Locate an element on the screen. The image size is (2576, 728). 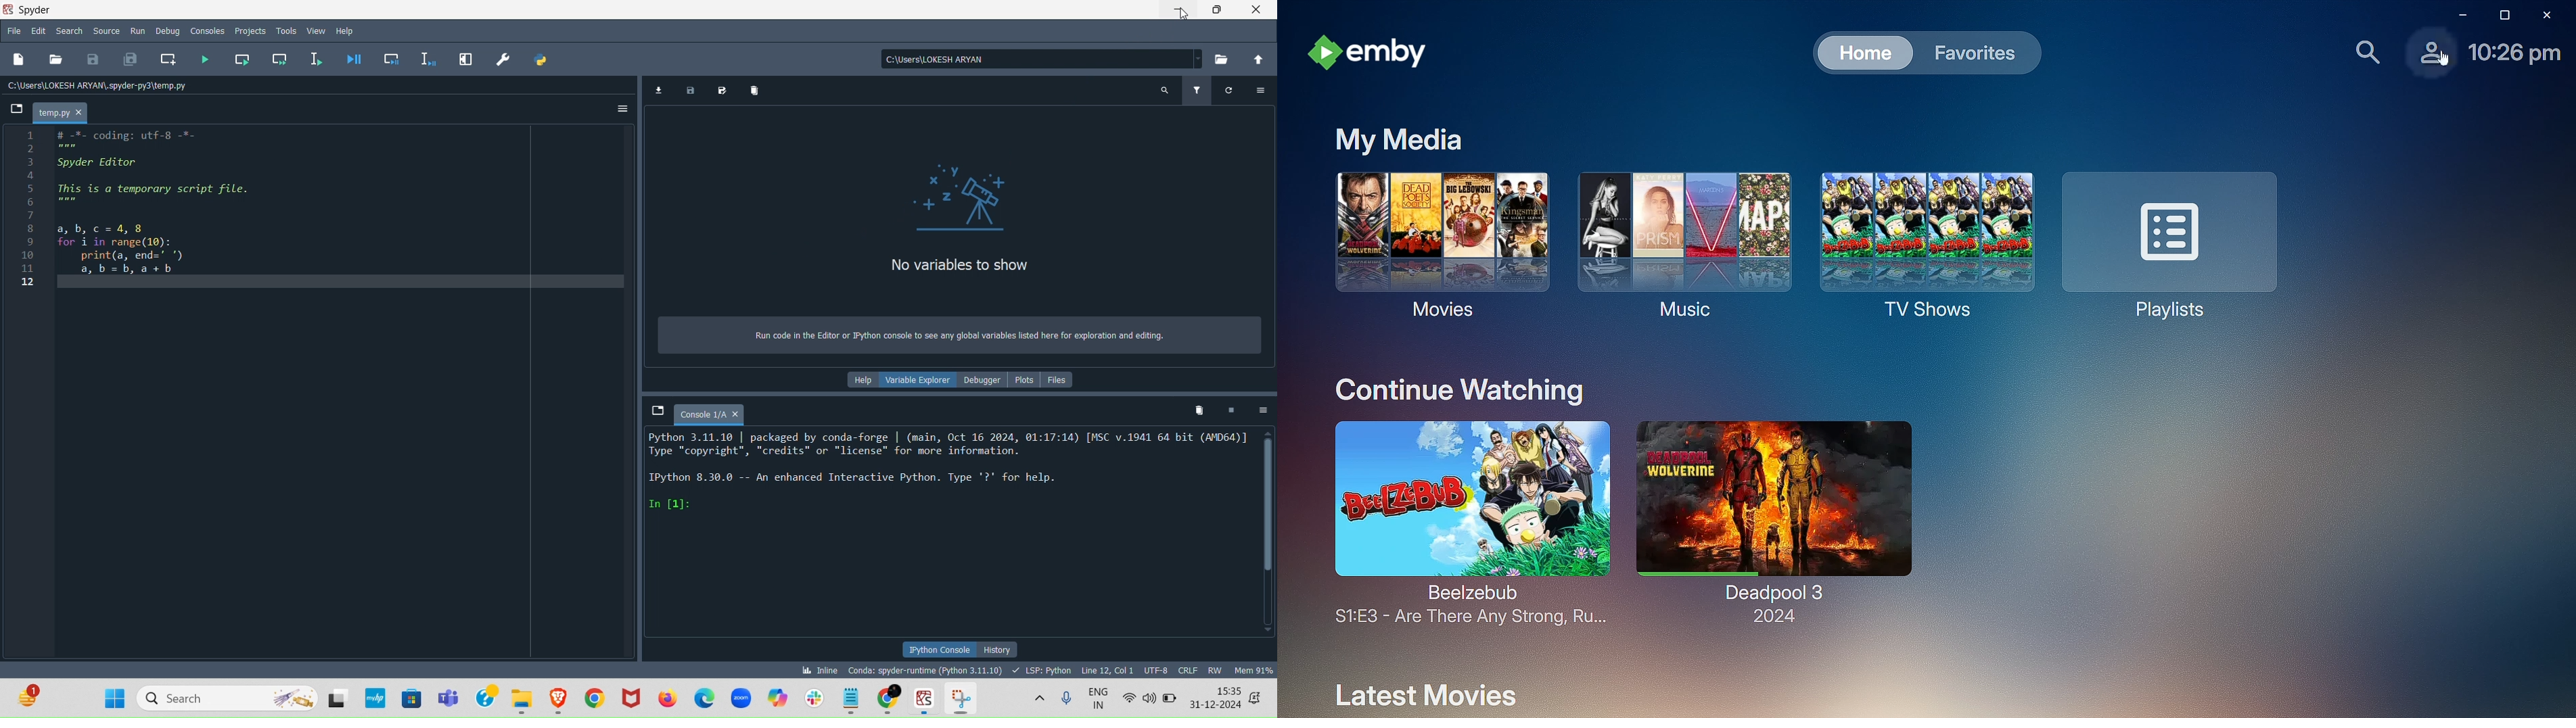
History is located at coordinates (999, 648).